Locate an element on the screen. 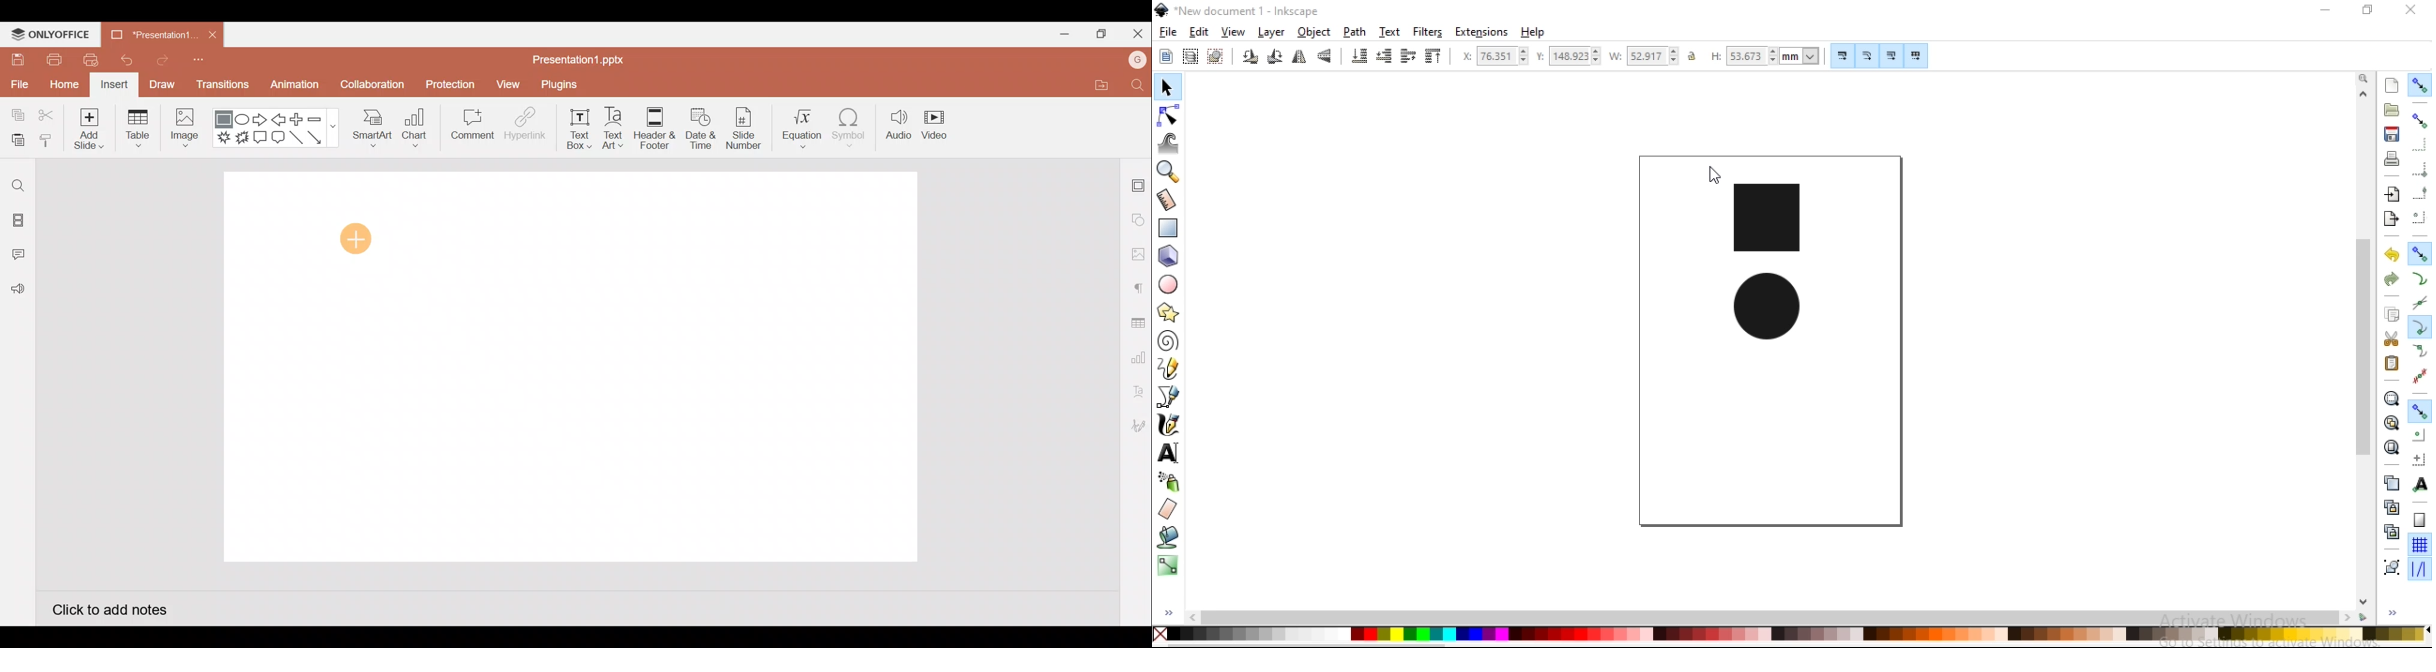 The width and height of the screenshot is (2436, 672). Comments is located at coordinates (21, 256).